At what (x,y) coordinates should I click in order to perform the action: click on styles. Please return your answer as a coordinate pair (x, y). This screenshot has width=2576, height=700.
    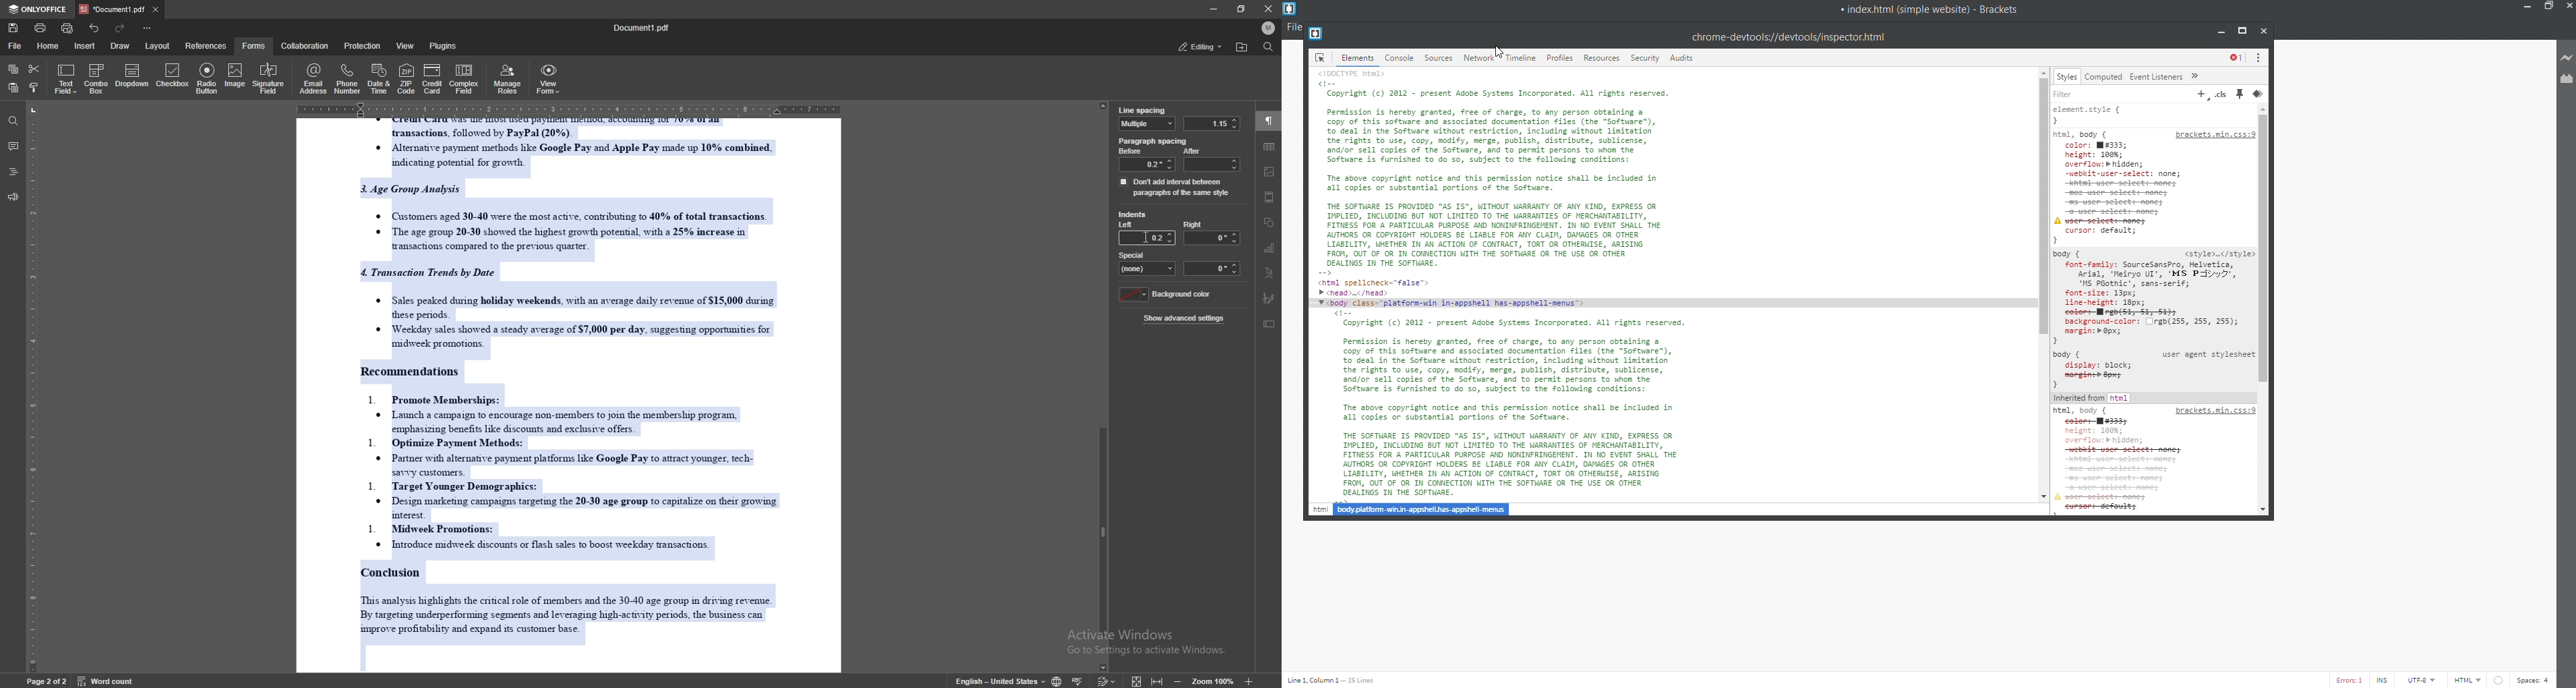
    Looking at the image, I should click on (2154, 310).